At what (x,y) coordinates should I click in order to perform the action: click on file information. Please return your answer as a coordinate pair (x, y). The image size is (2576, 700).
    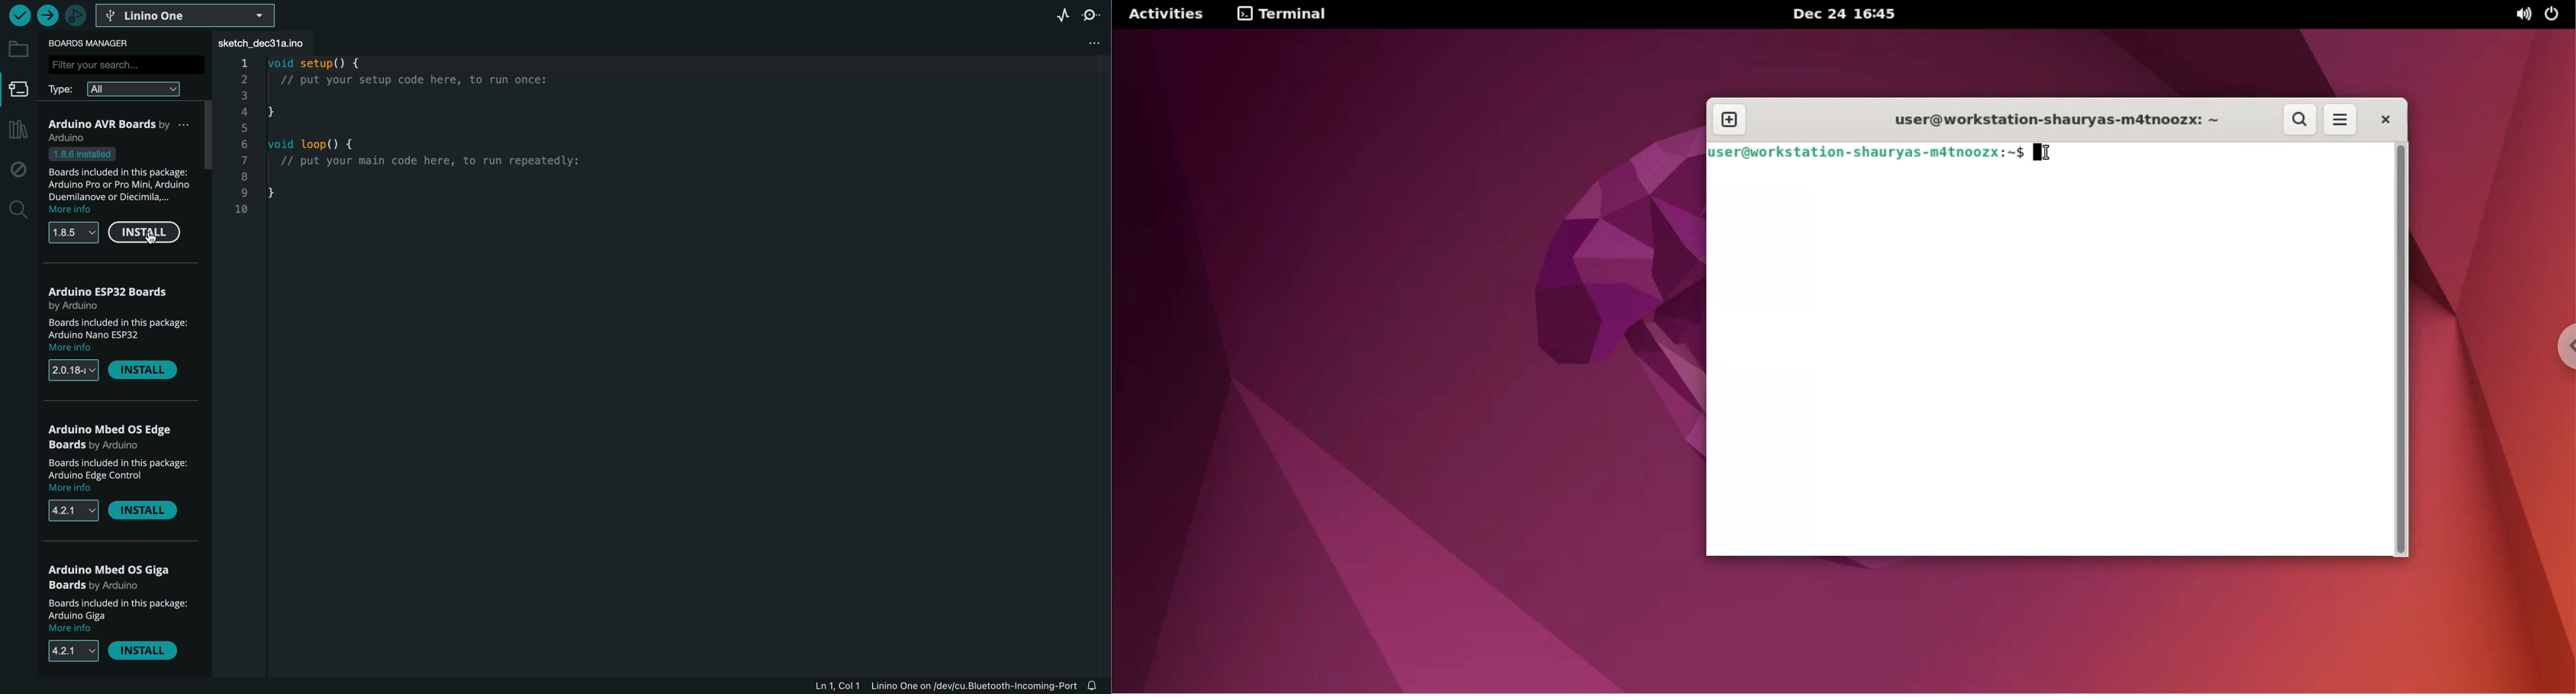
    Looking at the image, I should click on (945, 685).